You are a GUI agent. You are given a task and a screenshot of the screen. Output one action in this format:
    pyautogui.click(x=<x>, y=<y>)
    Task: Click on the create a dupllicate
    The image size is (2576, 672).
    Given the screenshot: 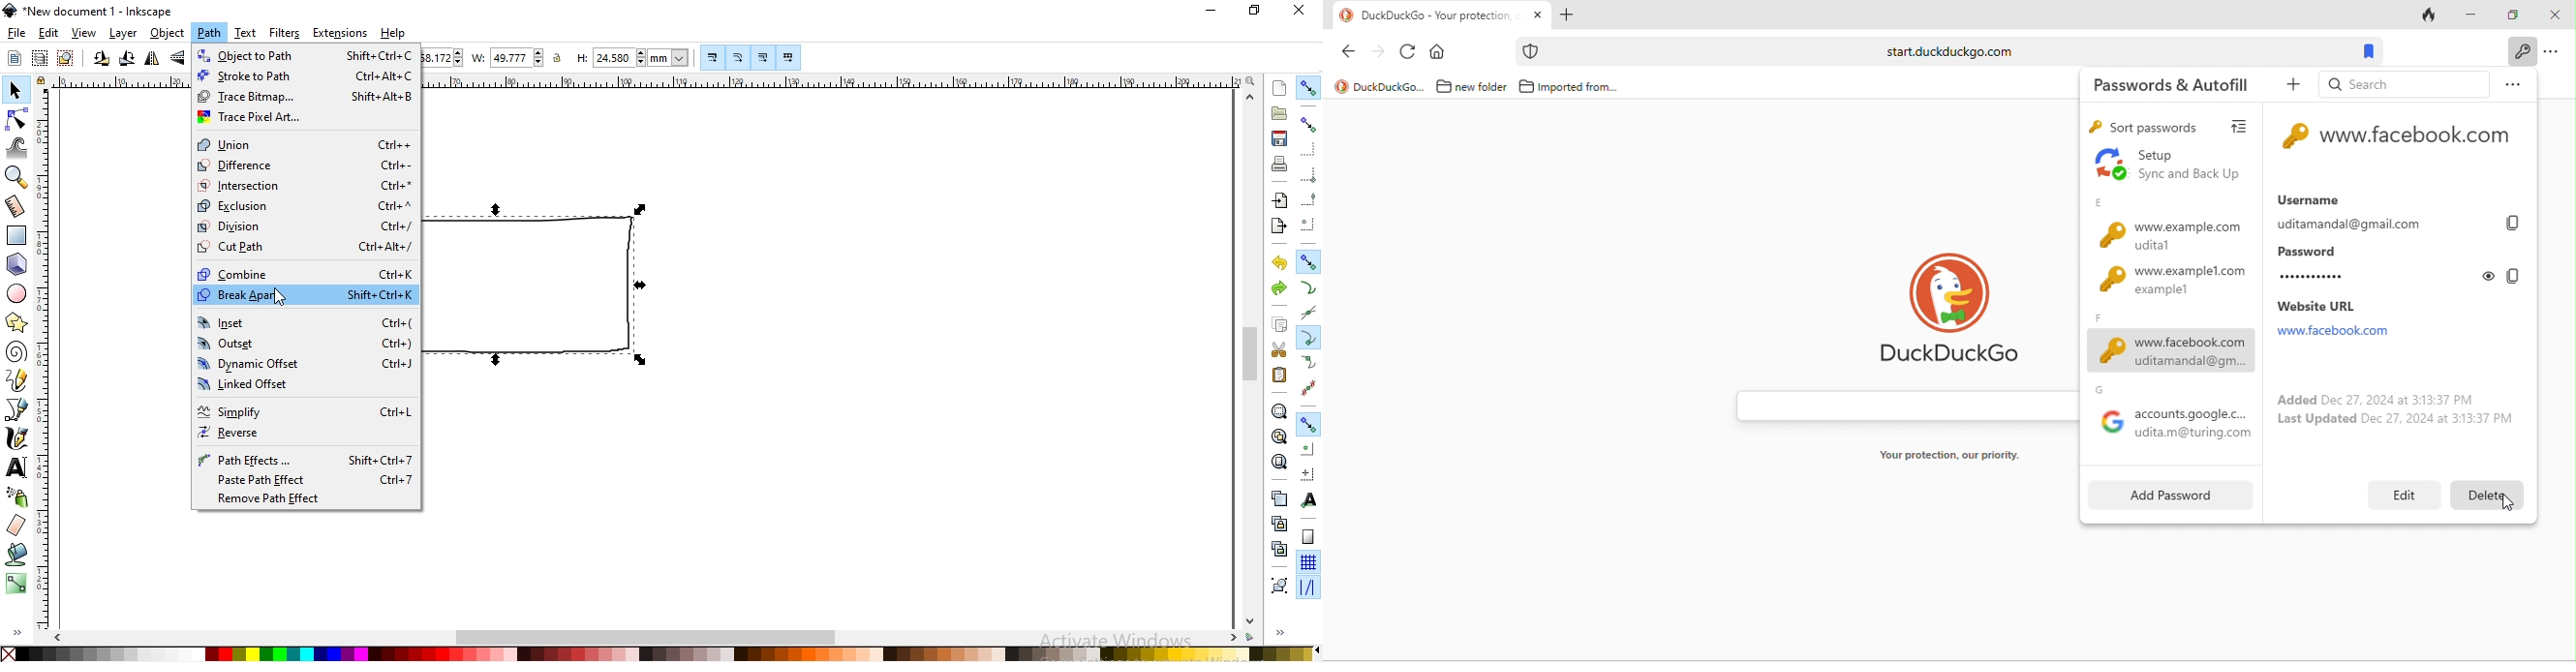 What is the action you would take?
    pyautogui.click(x=1278, y=498)
    